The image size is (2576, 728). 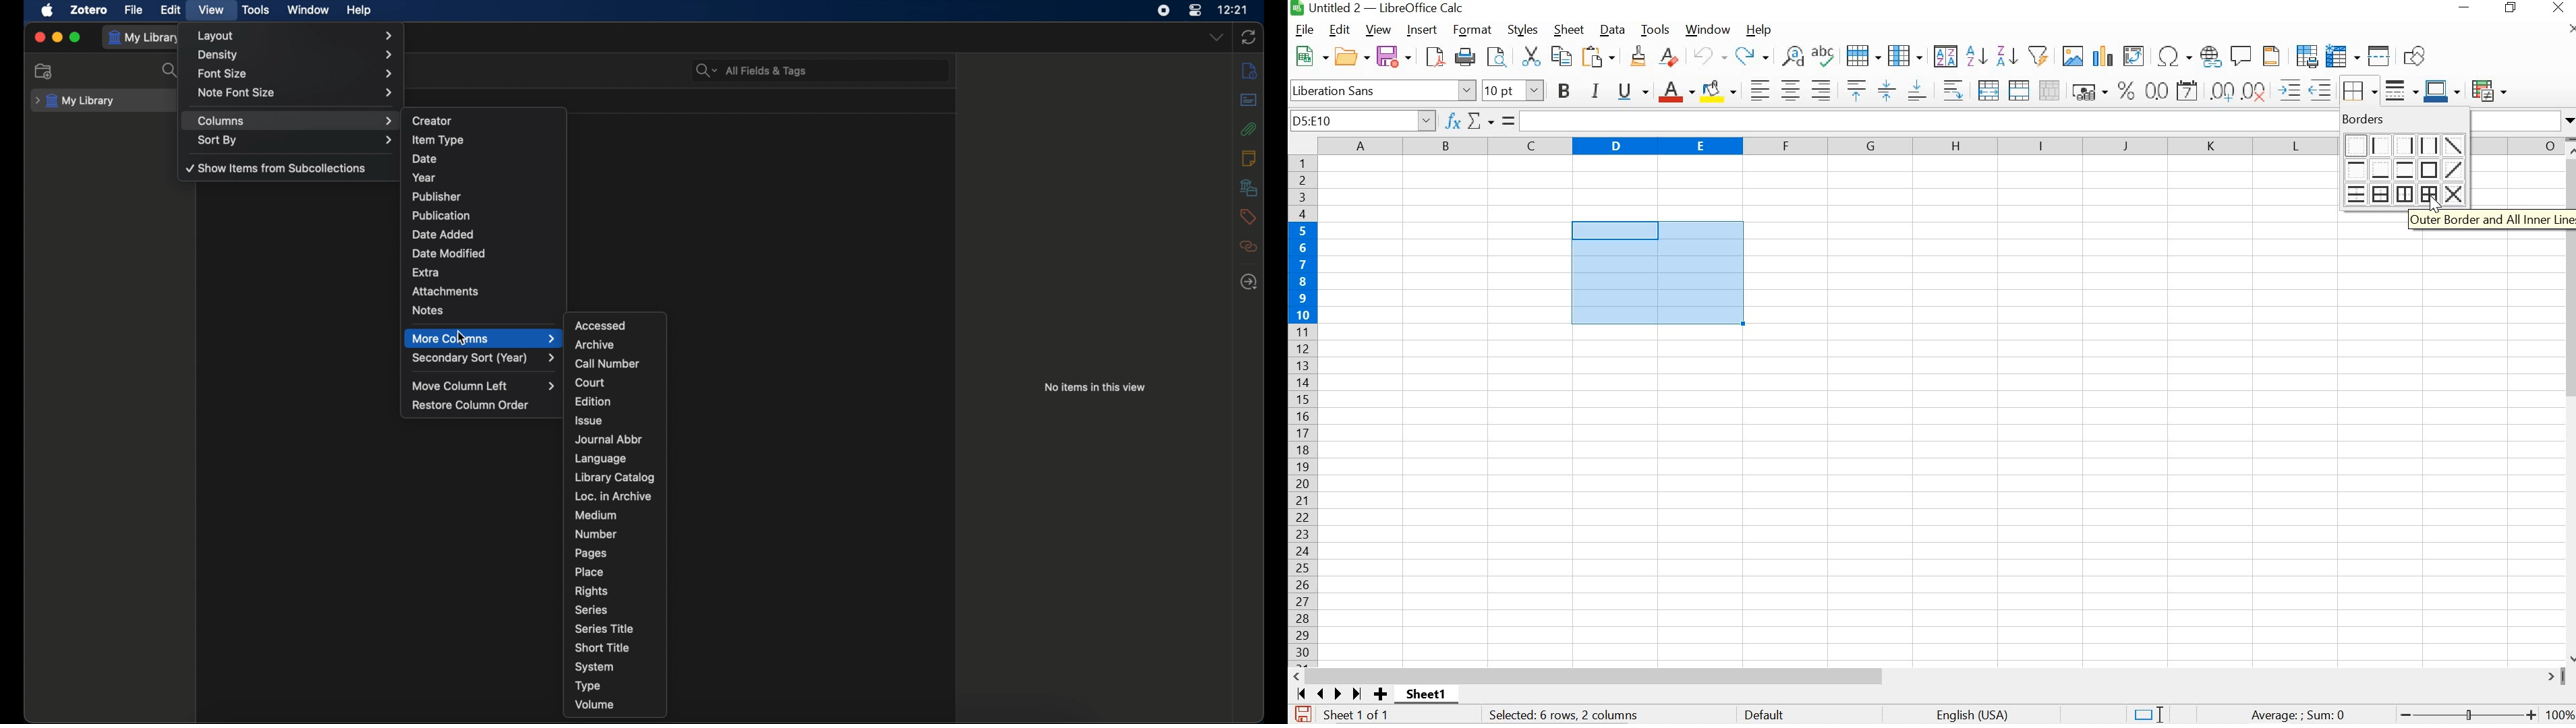 I want to click on left and right border, so click(x=2431, y=146).